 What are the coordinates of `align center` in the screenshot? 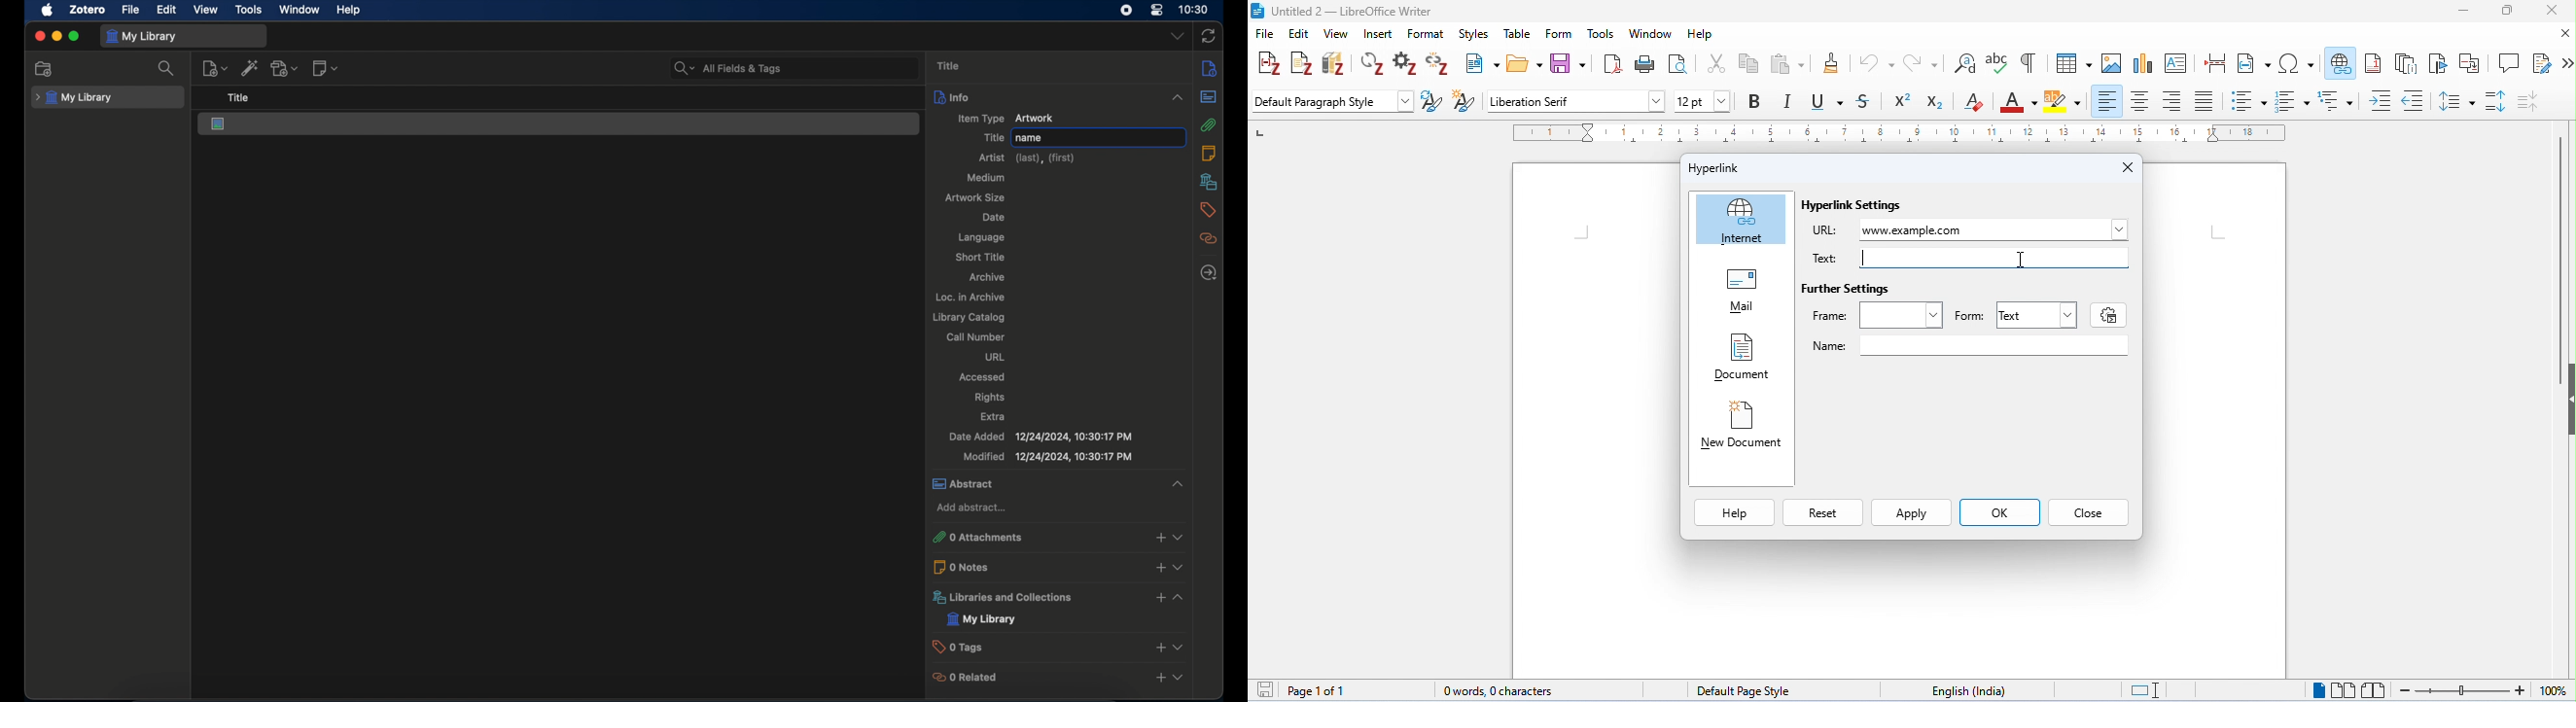 It's located at (2141, 102).